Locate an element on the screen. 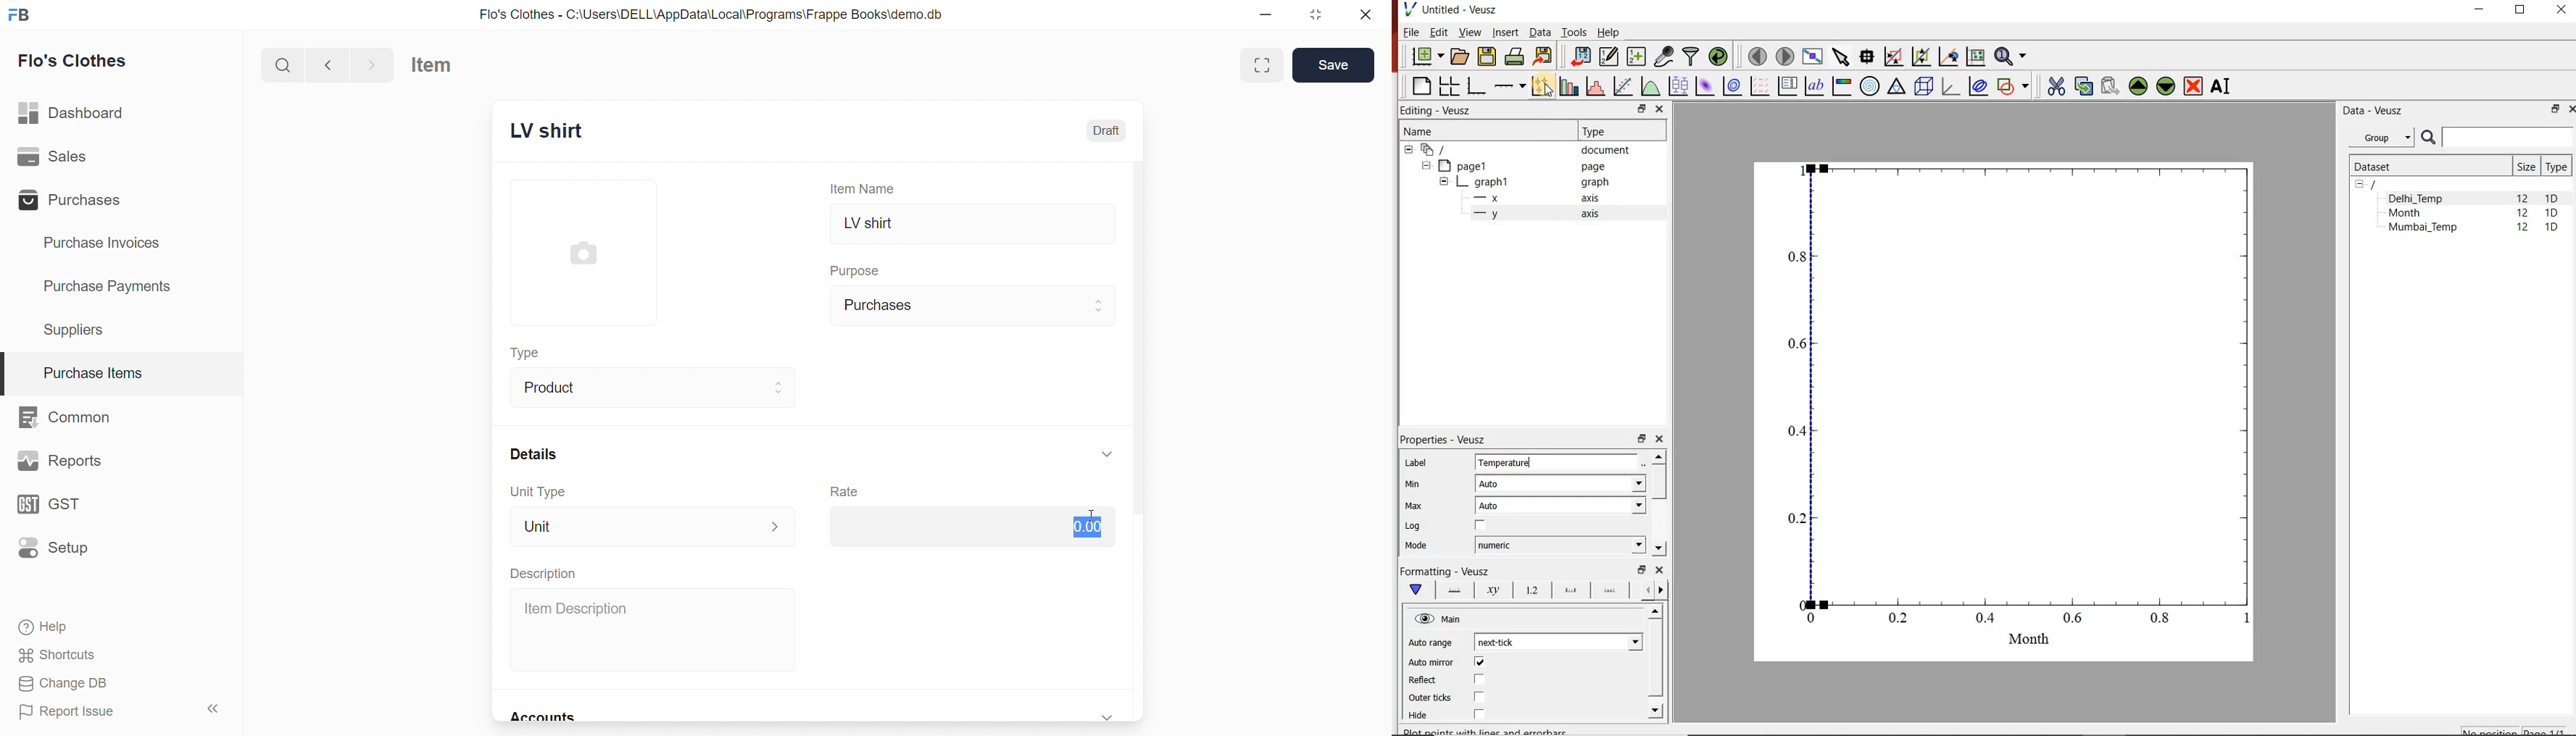 The image size is (2576, 756). open a document is located at coordinates (1459, 57).